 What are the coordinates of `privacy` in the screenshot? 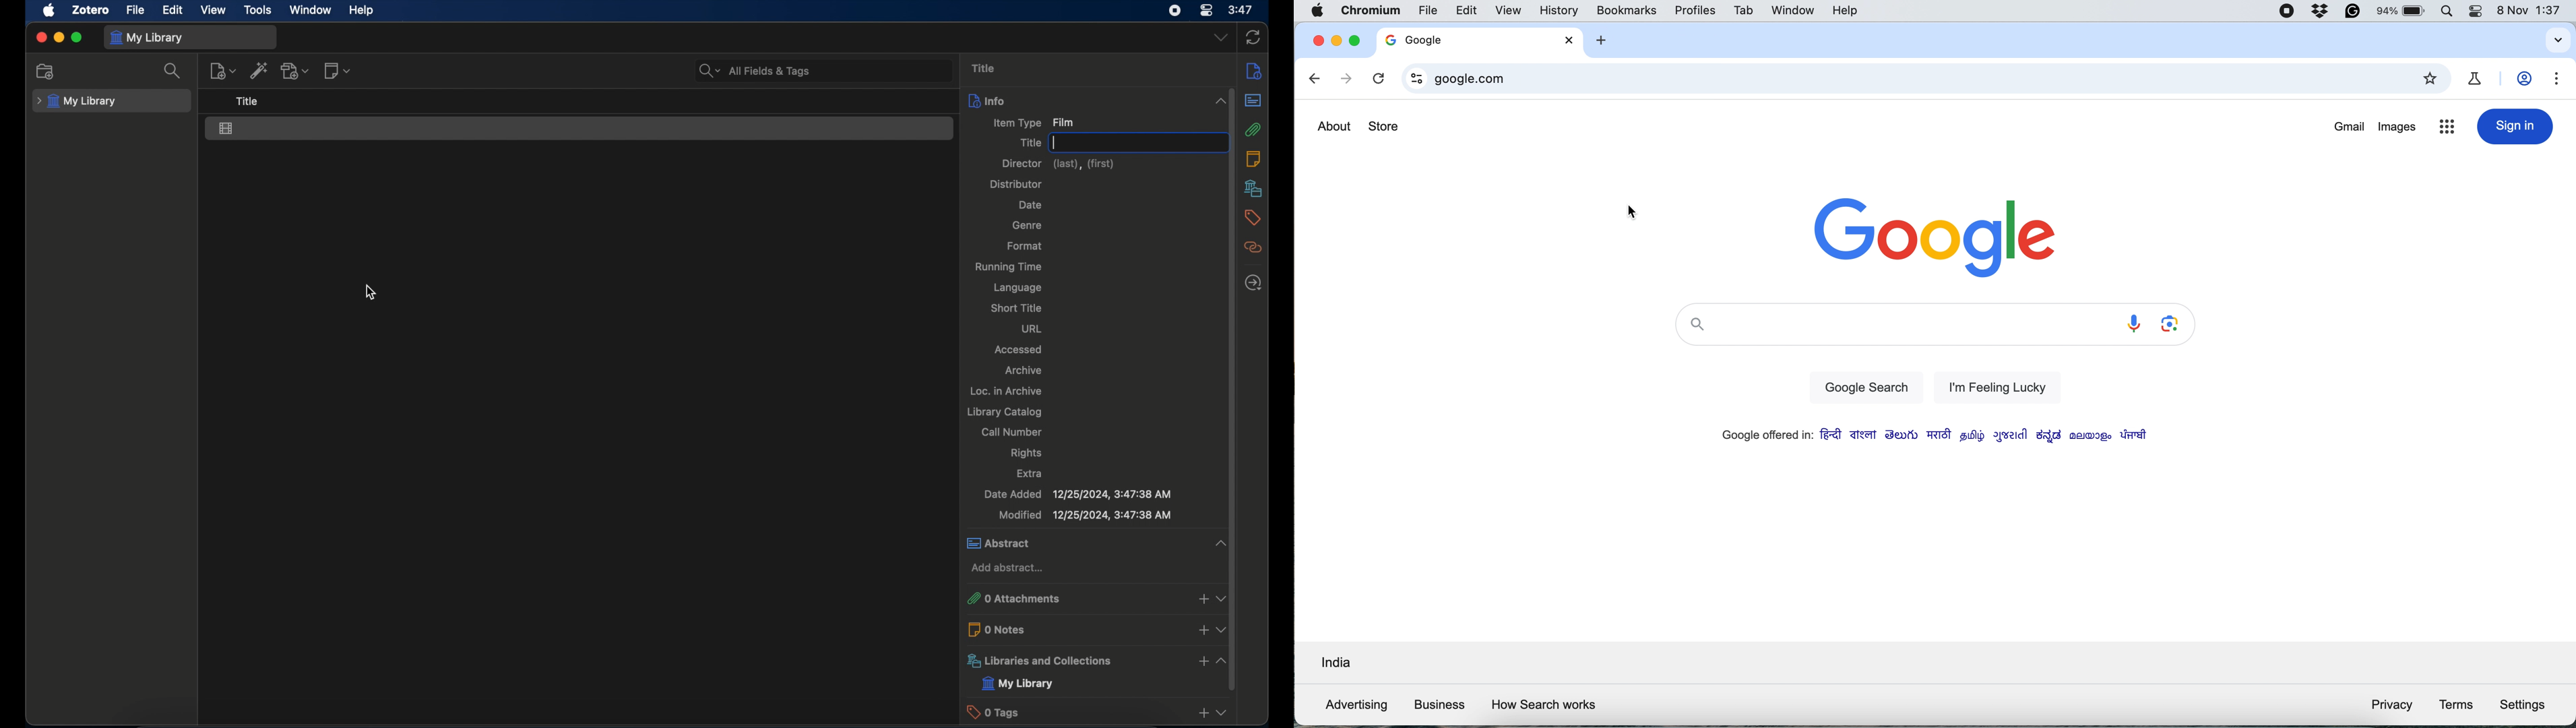 It's located at (2392, 707).